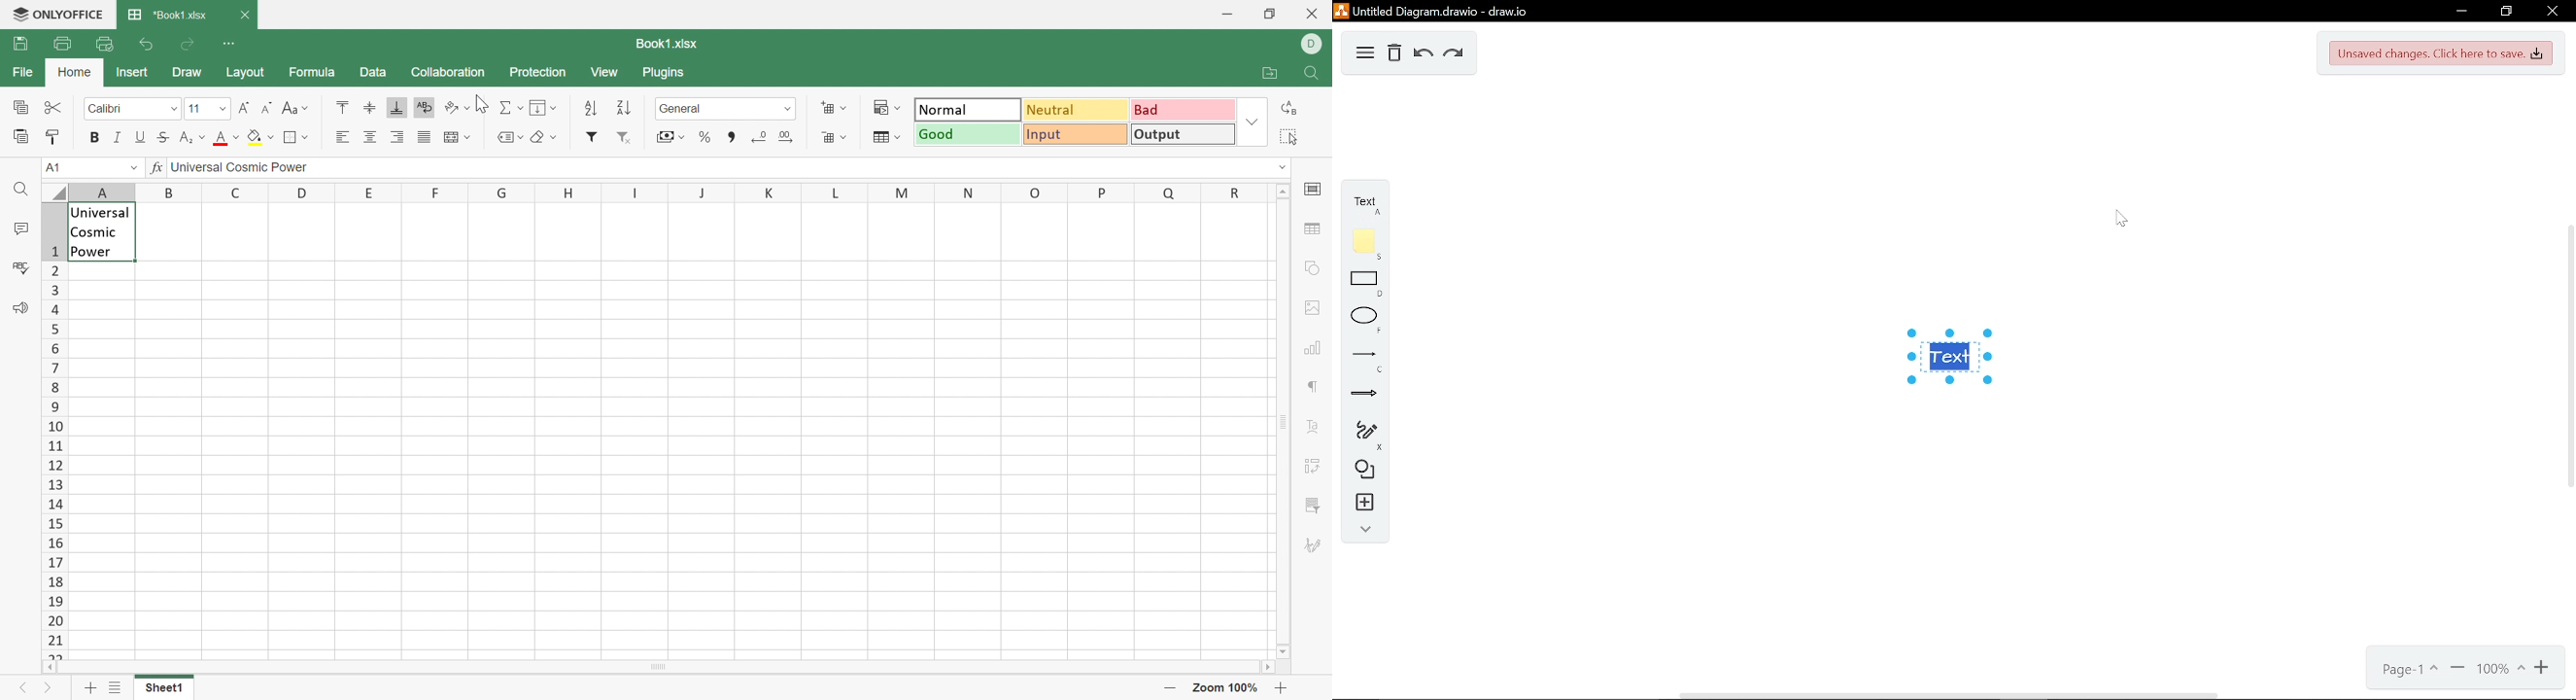  Describe the element at coordinates (541, 72) in the screenshot. I see `Protection` at that location.